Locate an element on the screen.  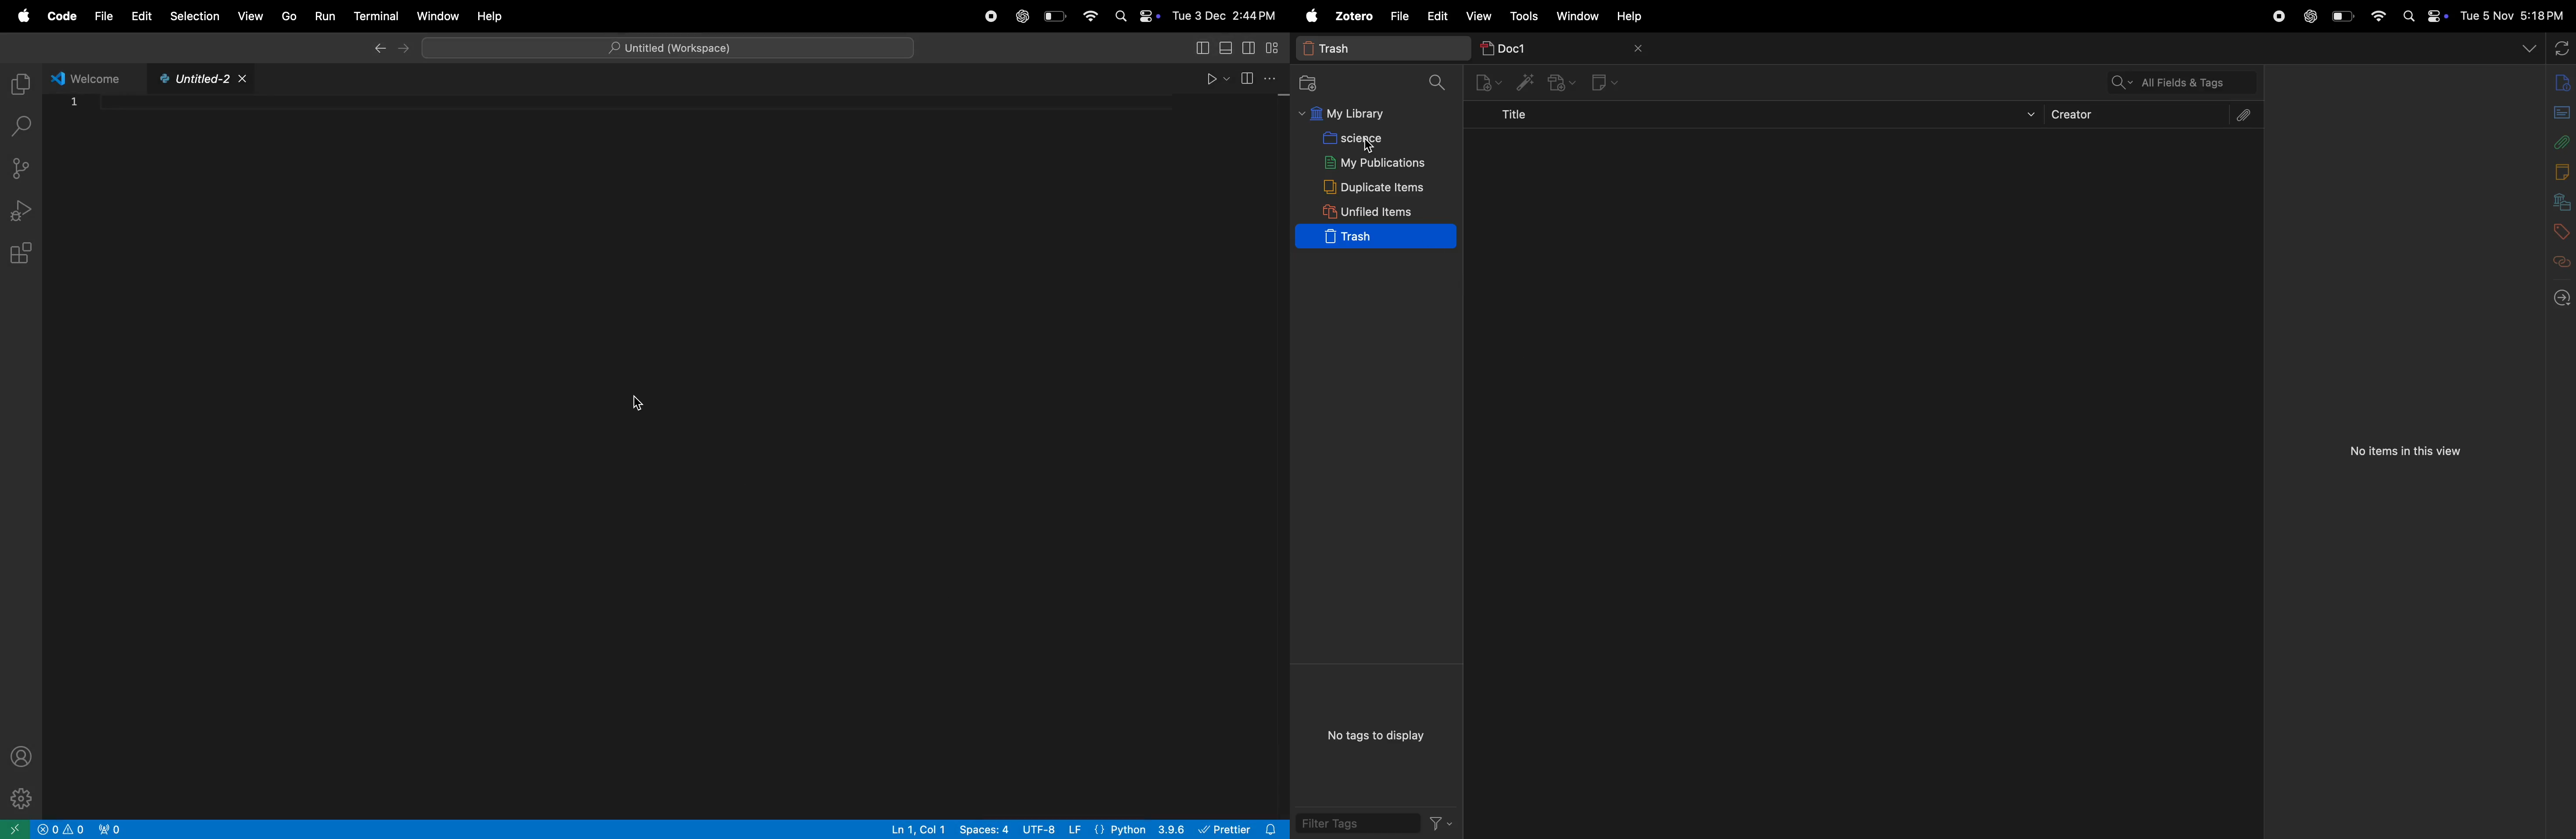
new document is located at coordinates (2556, 110).